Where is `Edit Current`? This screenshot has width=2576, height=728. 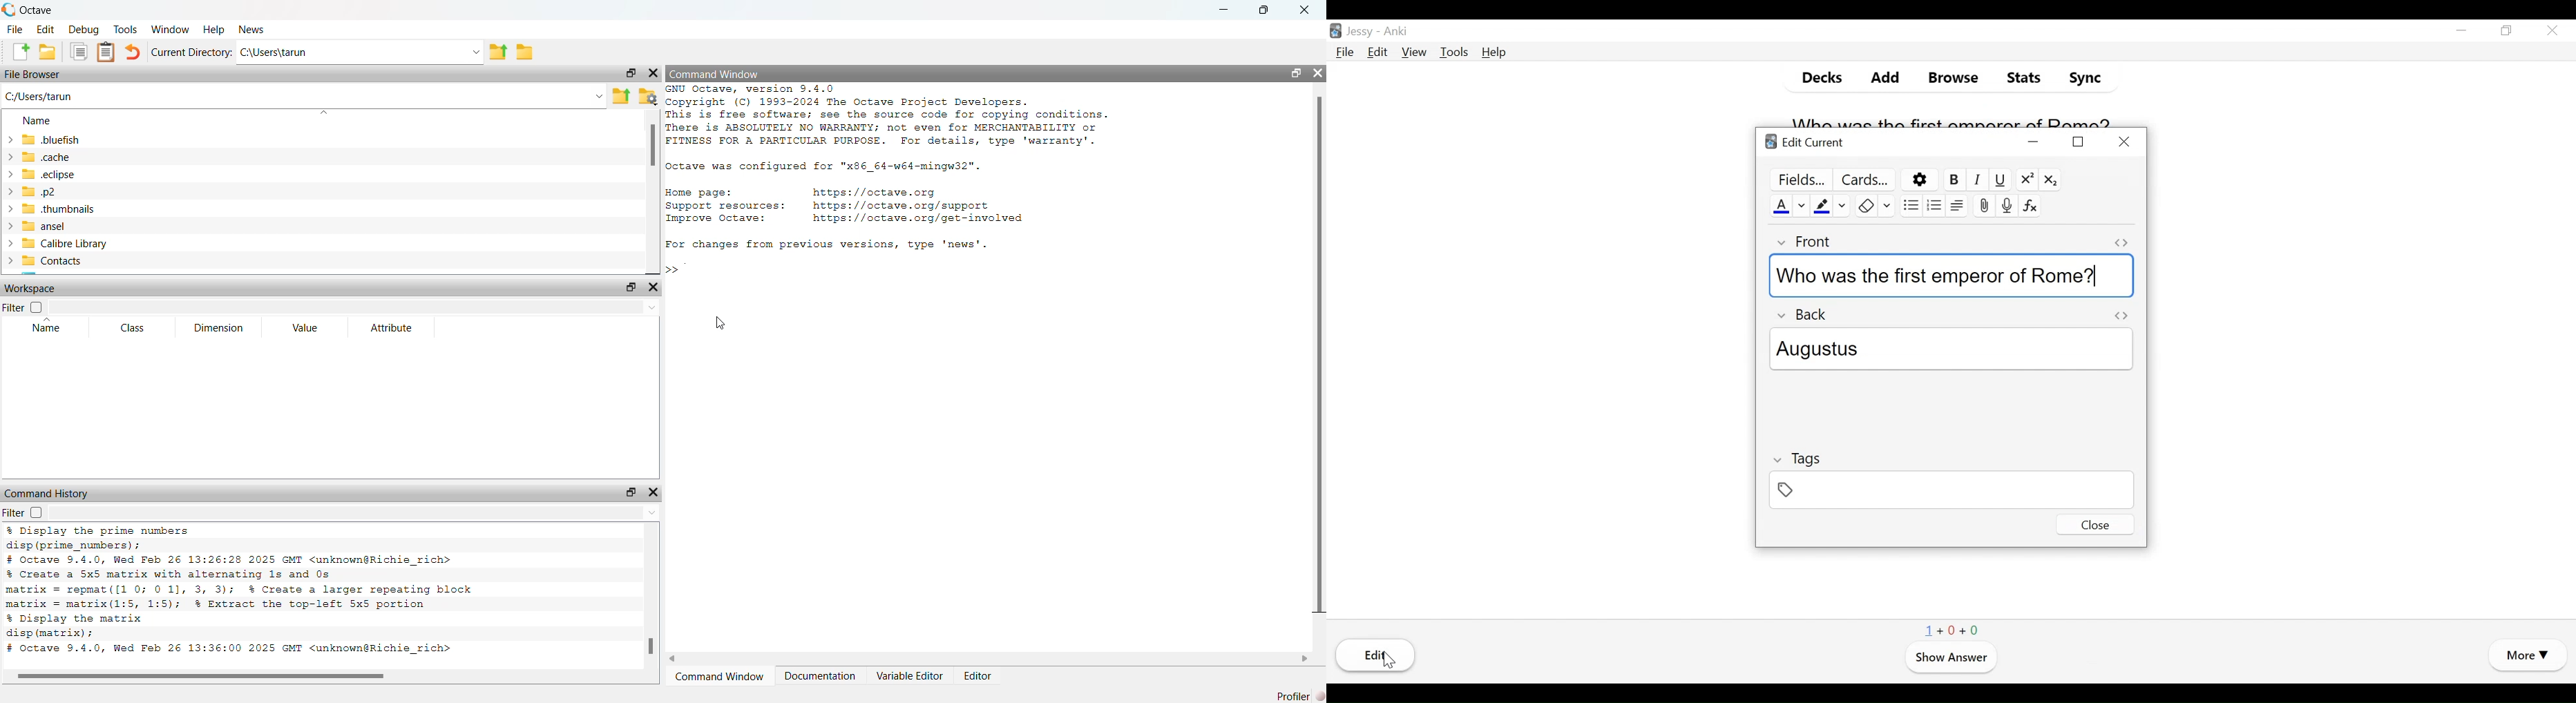 Edit Current is located at coordinates (1805, 143).